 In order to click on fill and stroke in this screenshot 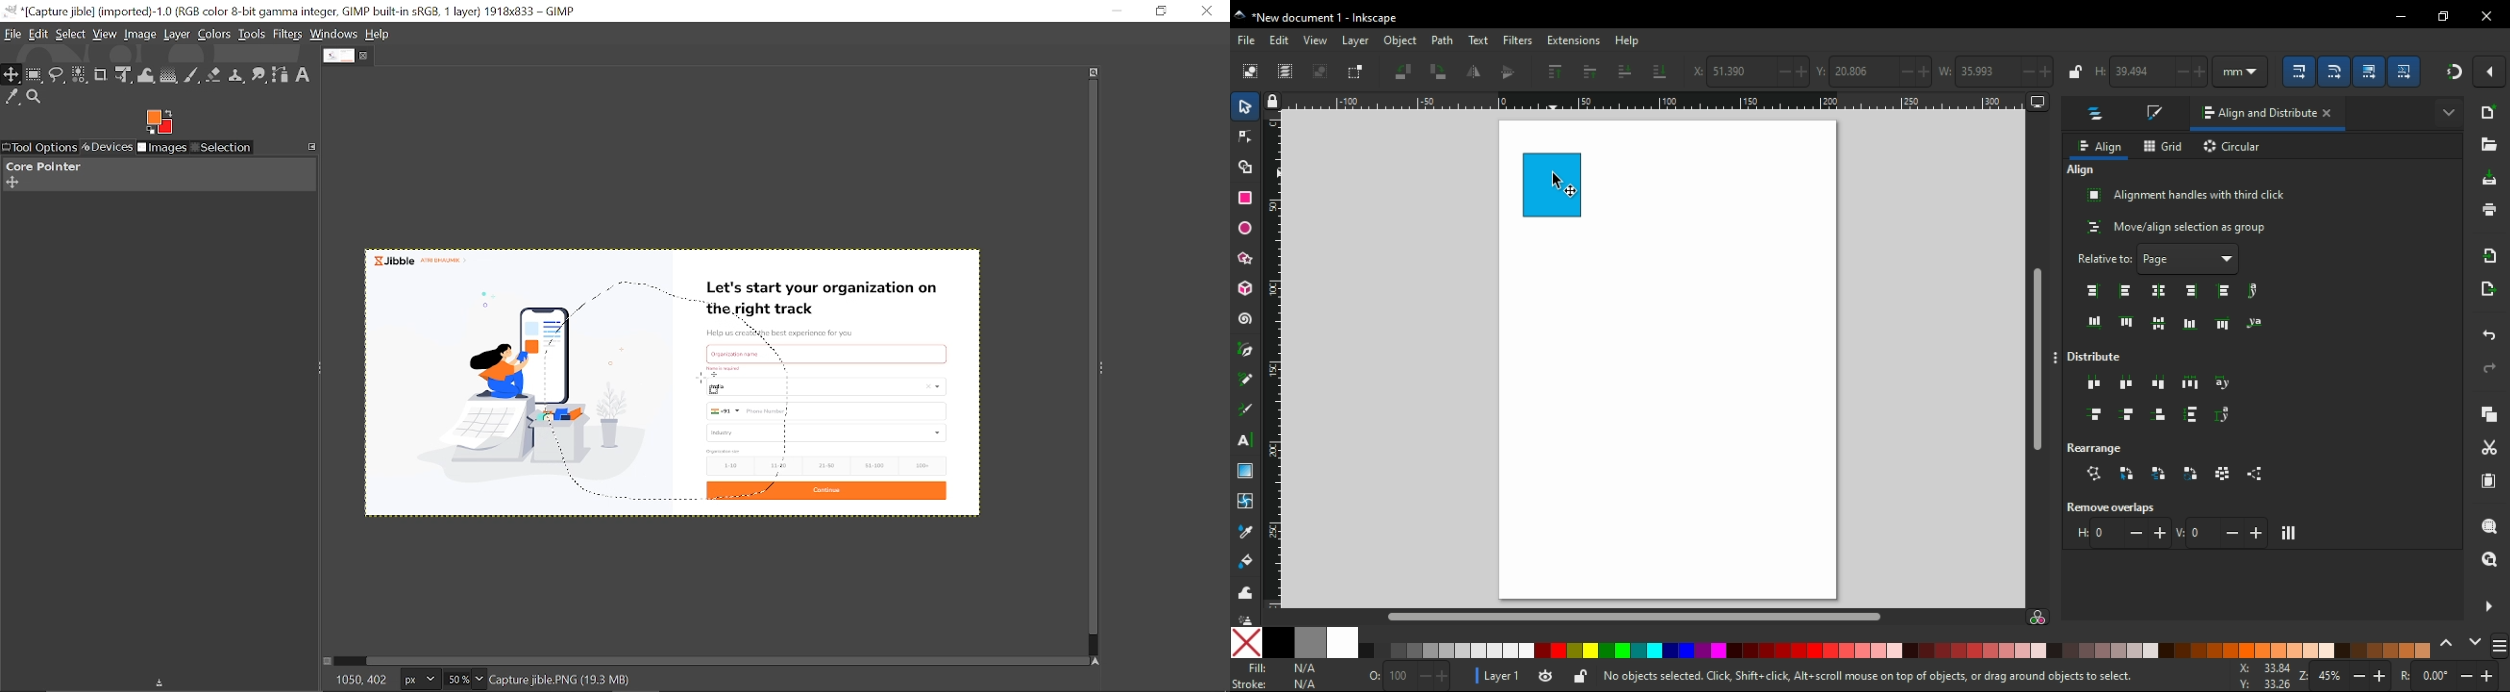, I will do `click(2157, 114)`.